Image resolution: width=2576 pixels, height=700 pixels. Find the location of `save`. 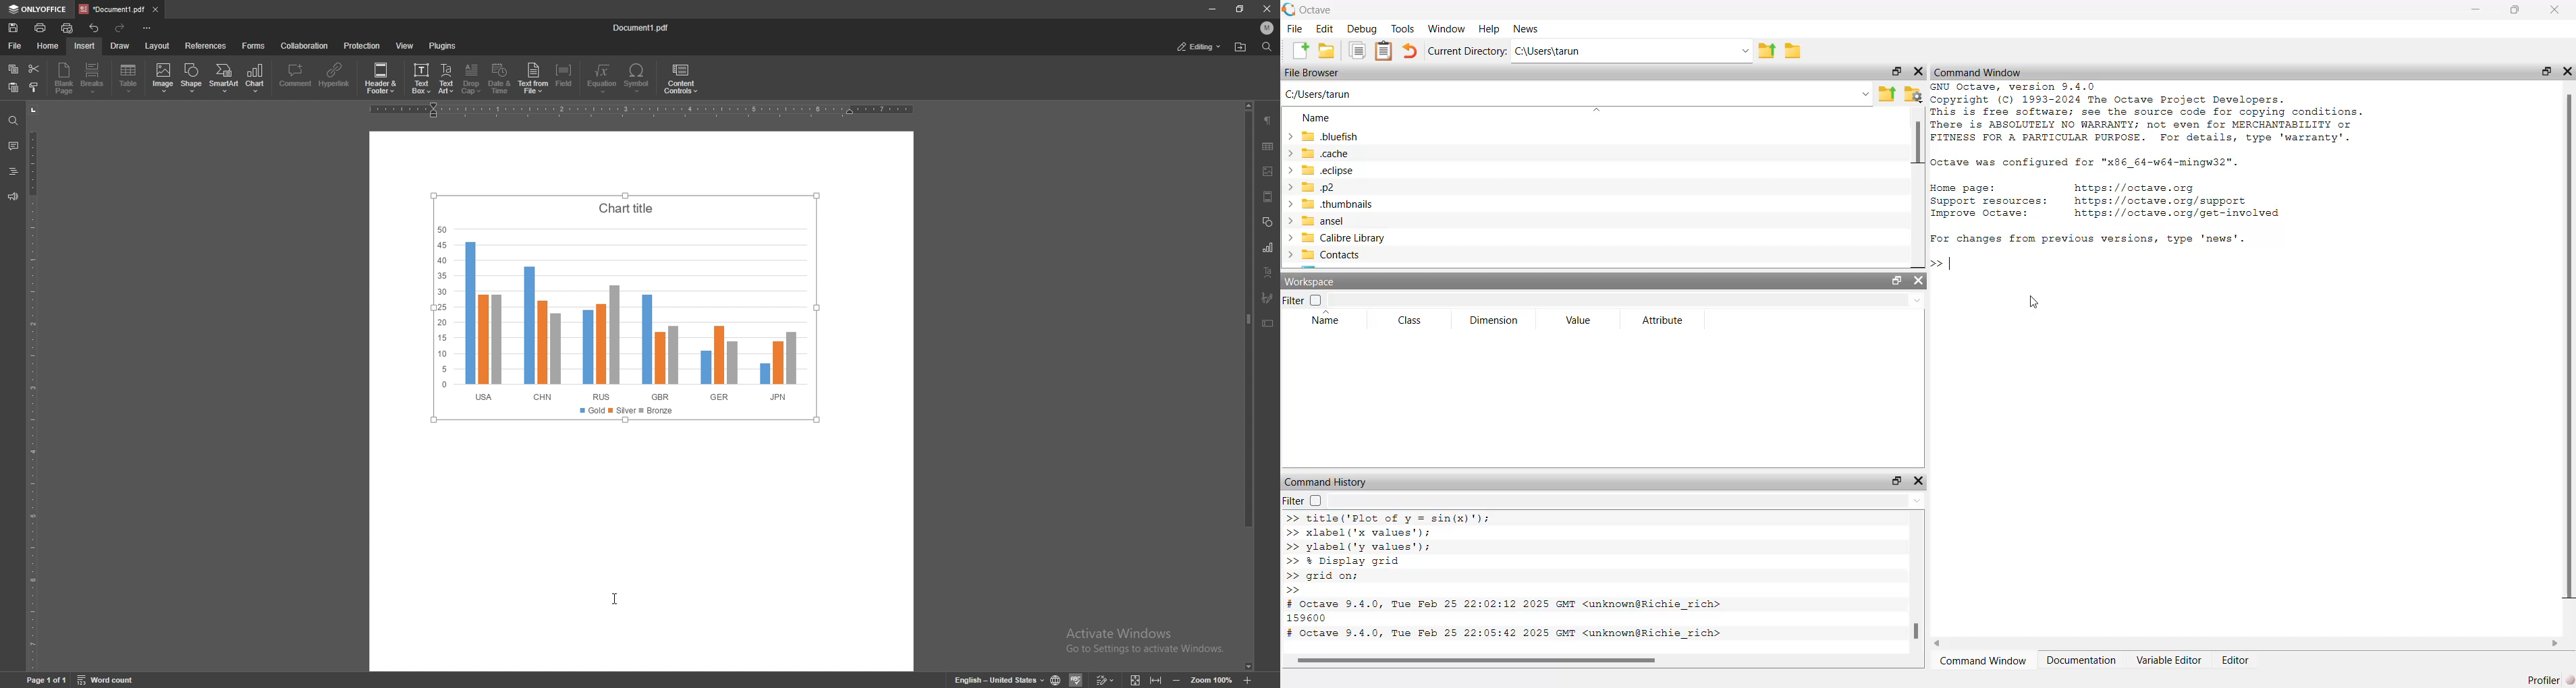

save is located at coordinates (13, 27).